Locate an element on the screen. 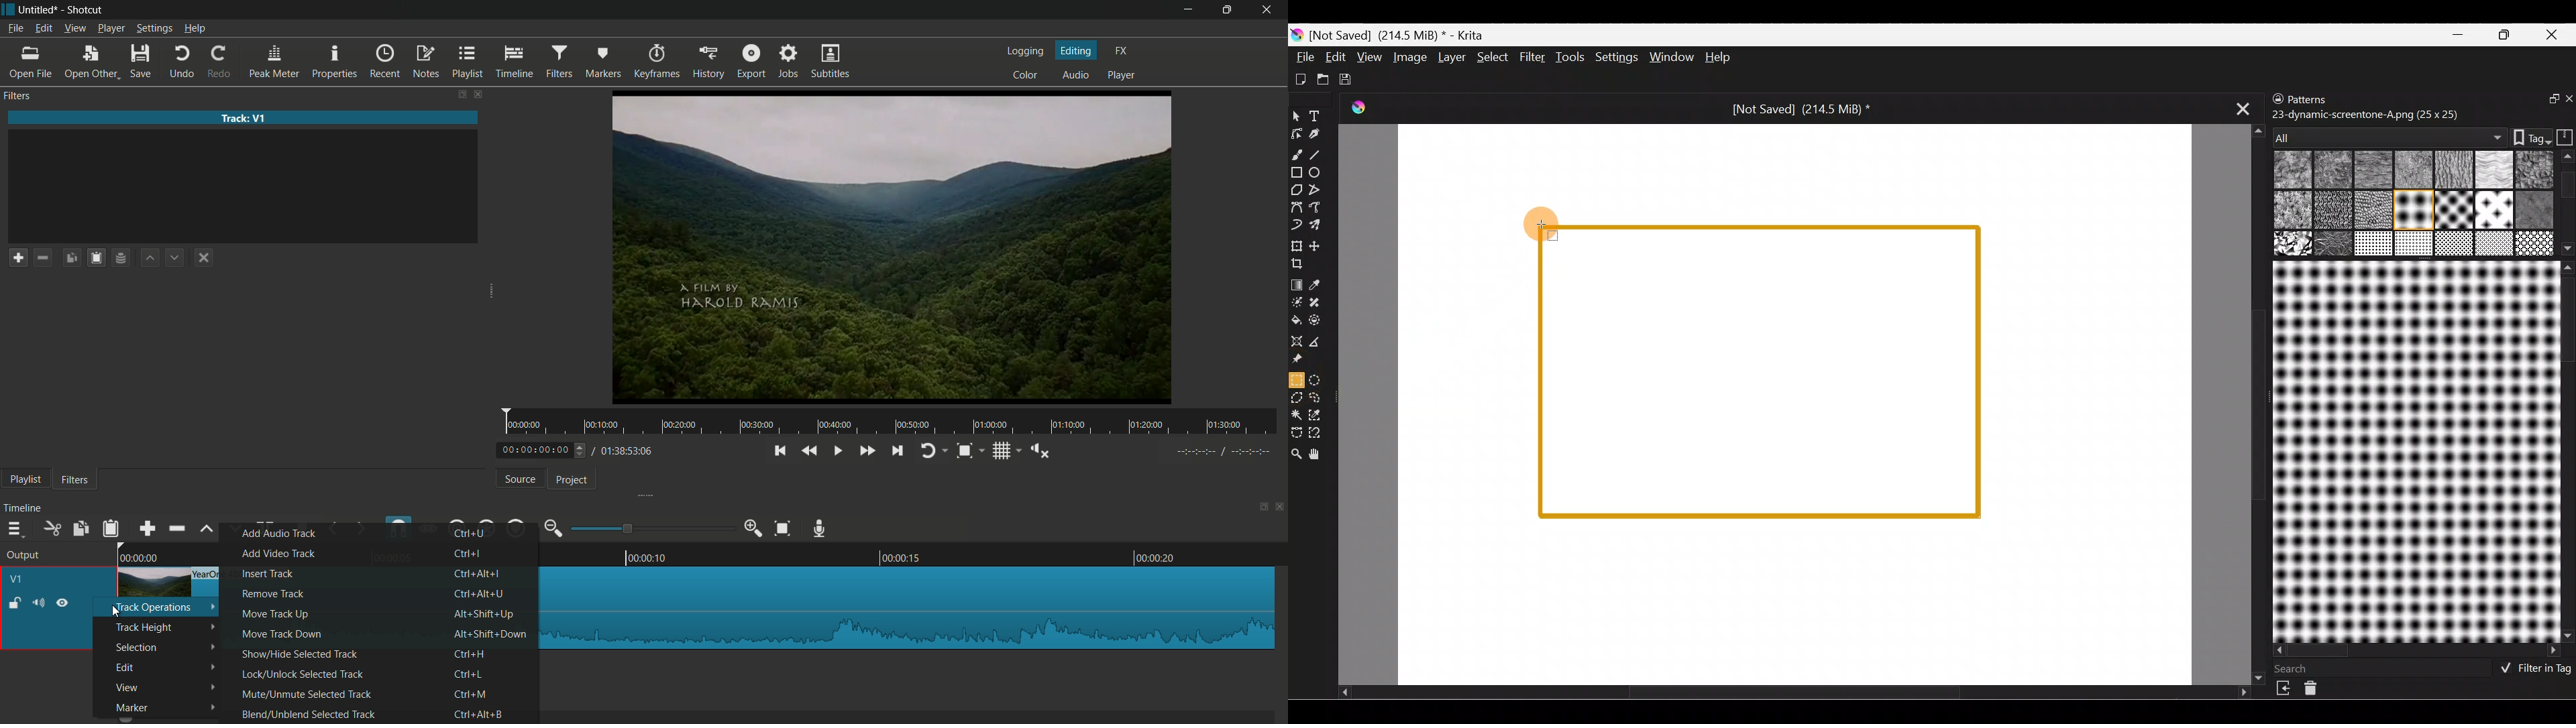  properties is located at coordinates (336, 62).